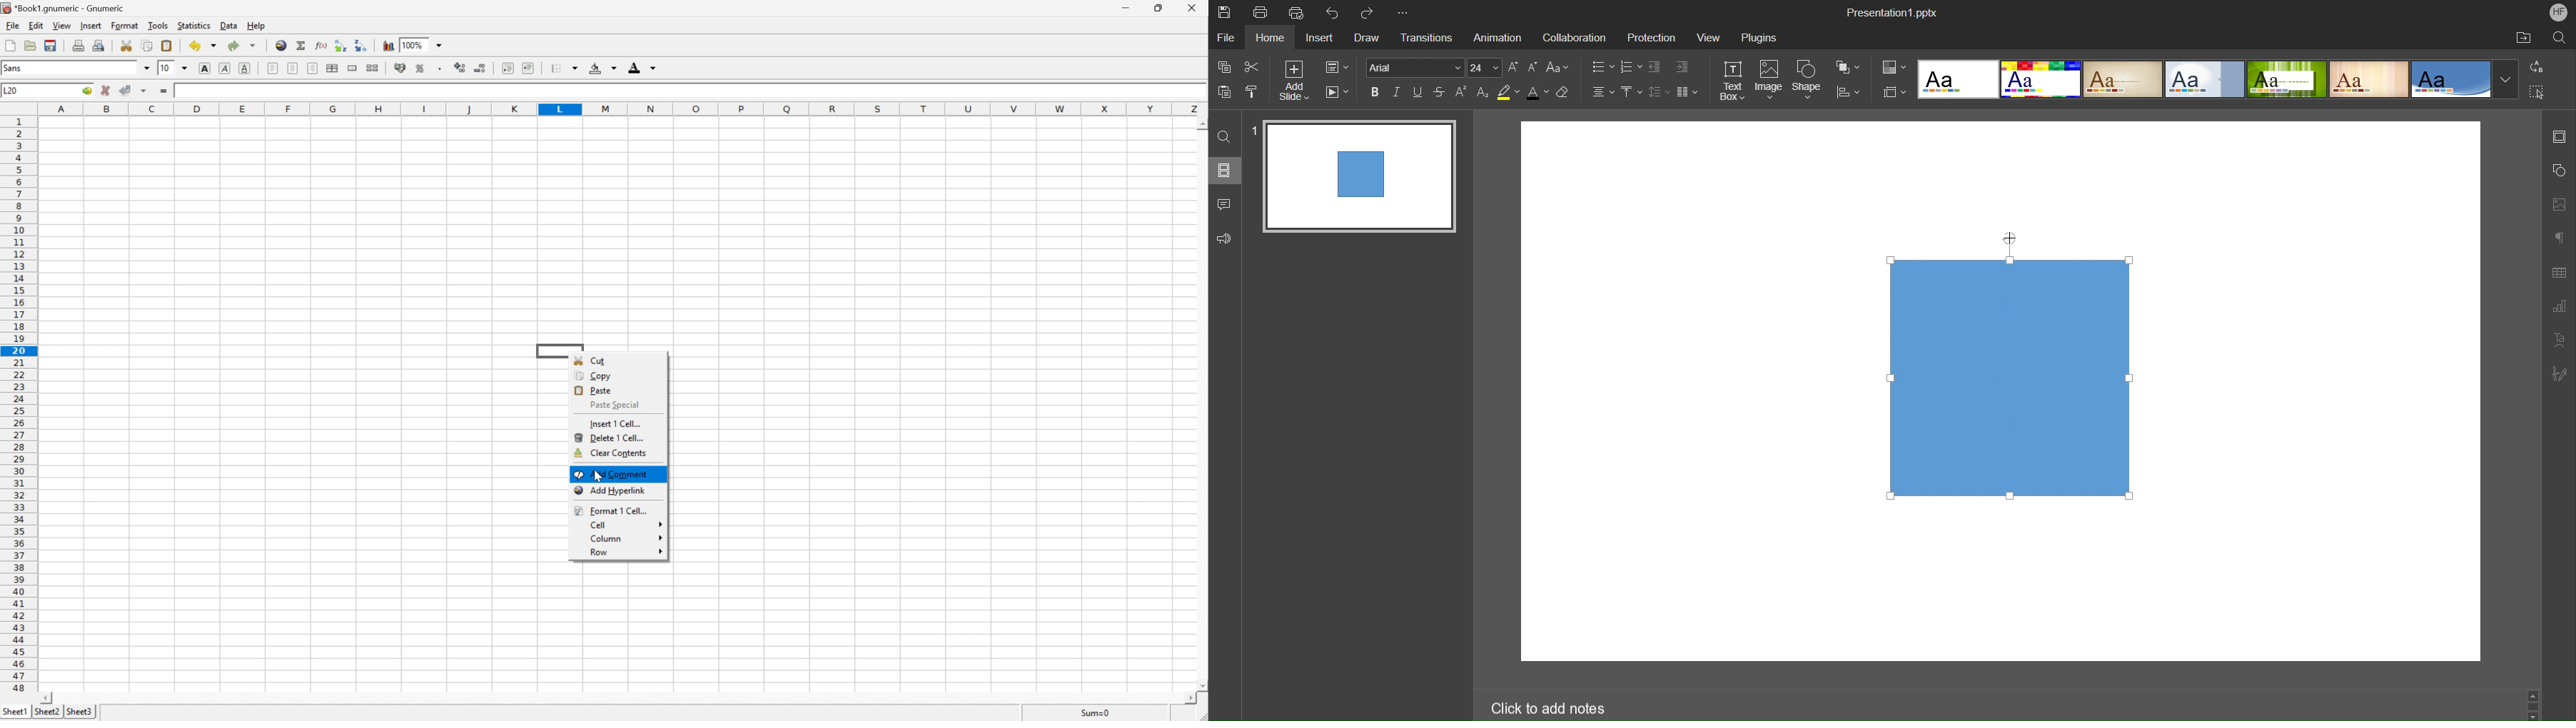 This screenshot has width=2576, height=728. Describe the element at coordinates (1483, 92) in the screenshot. I see `Subscript` at that location.